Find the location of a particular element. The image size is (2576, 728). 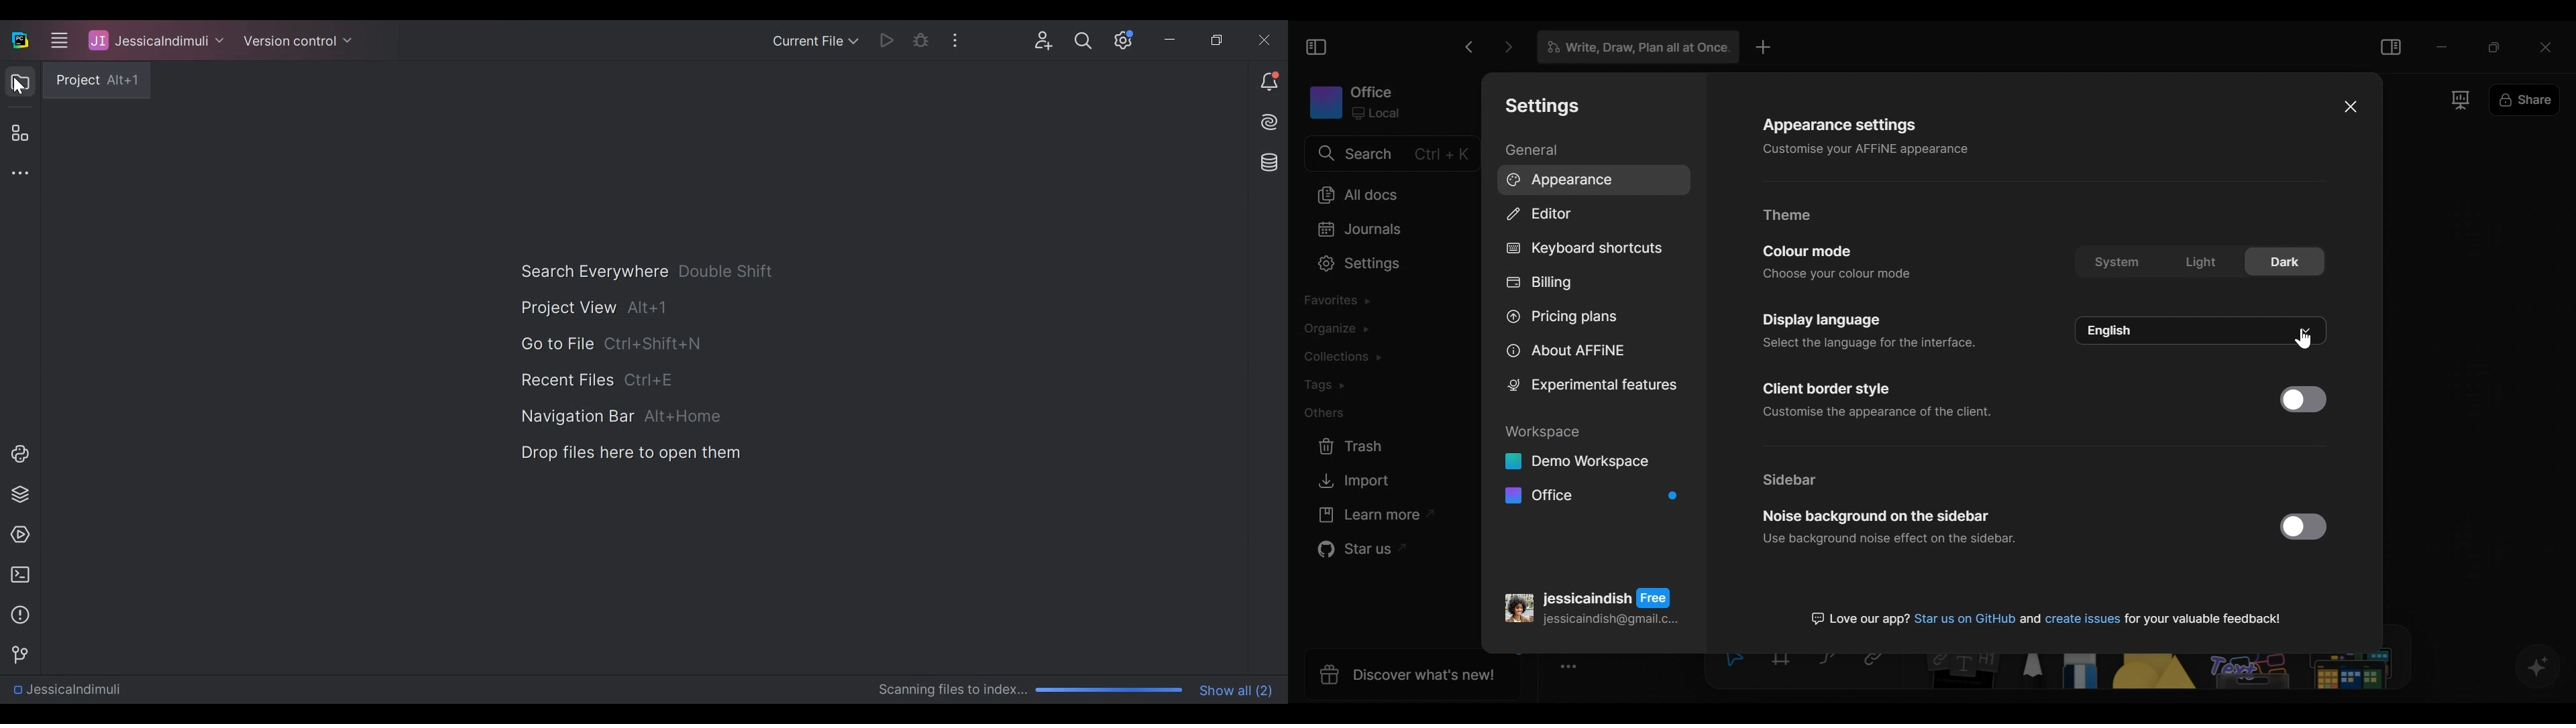

Search is located at coordinates (1084, 40).